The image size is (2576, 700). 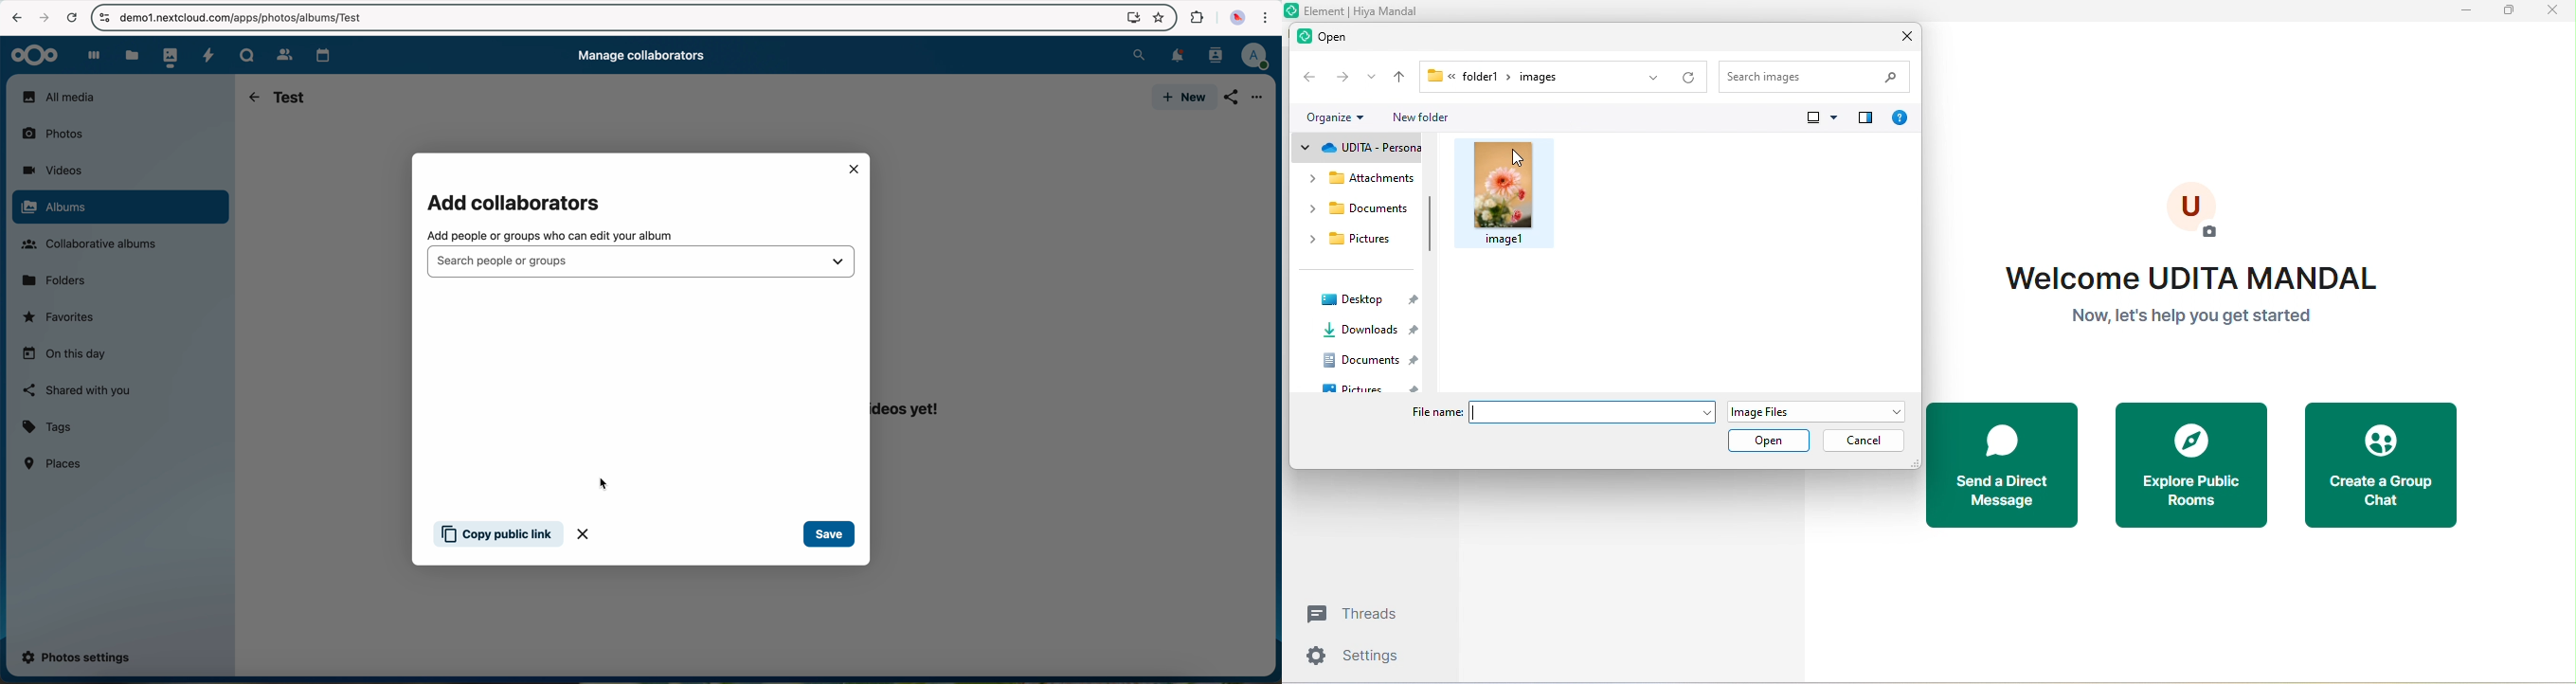 I want to click on recent location, so click(x=1371, y=79).